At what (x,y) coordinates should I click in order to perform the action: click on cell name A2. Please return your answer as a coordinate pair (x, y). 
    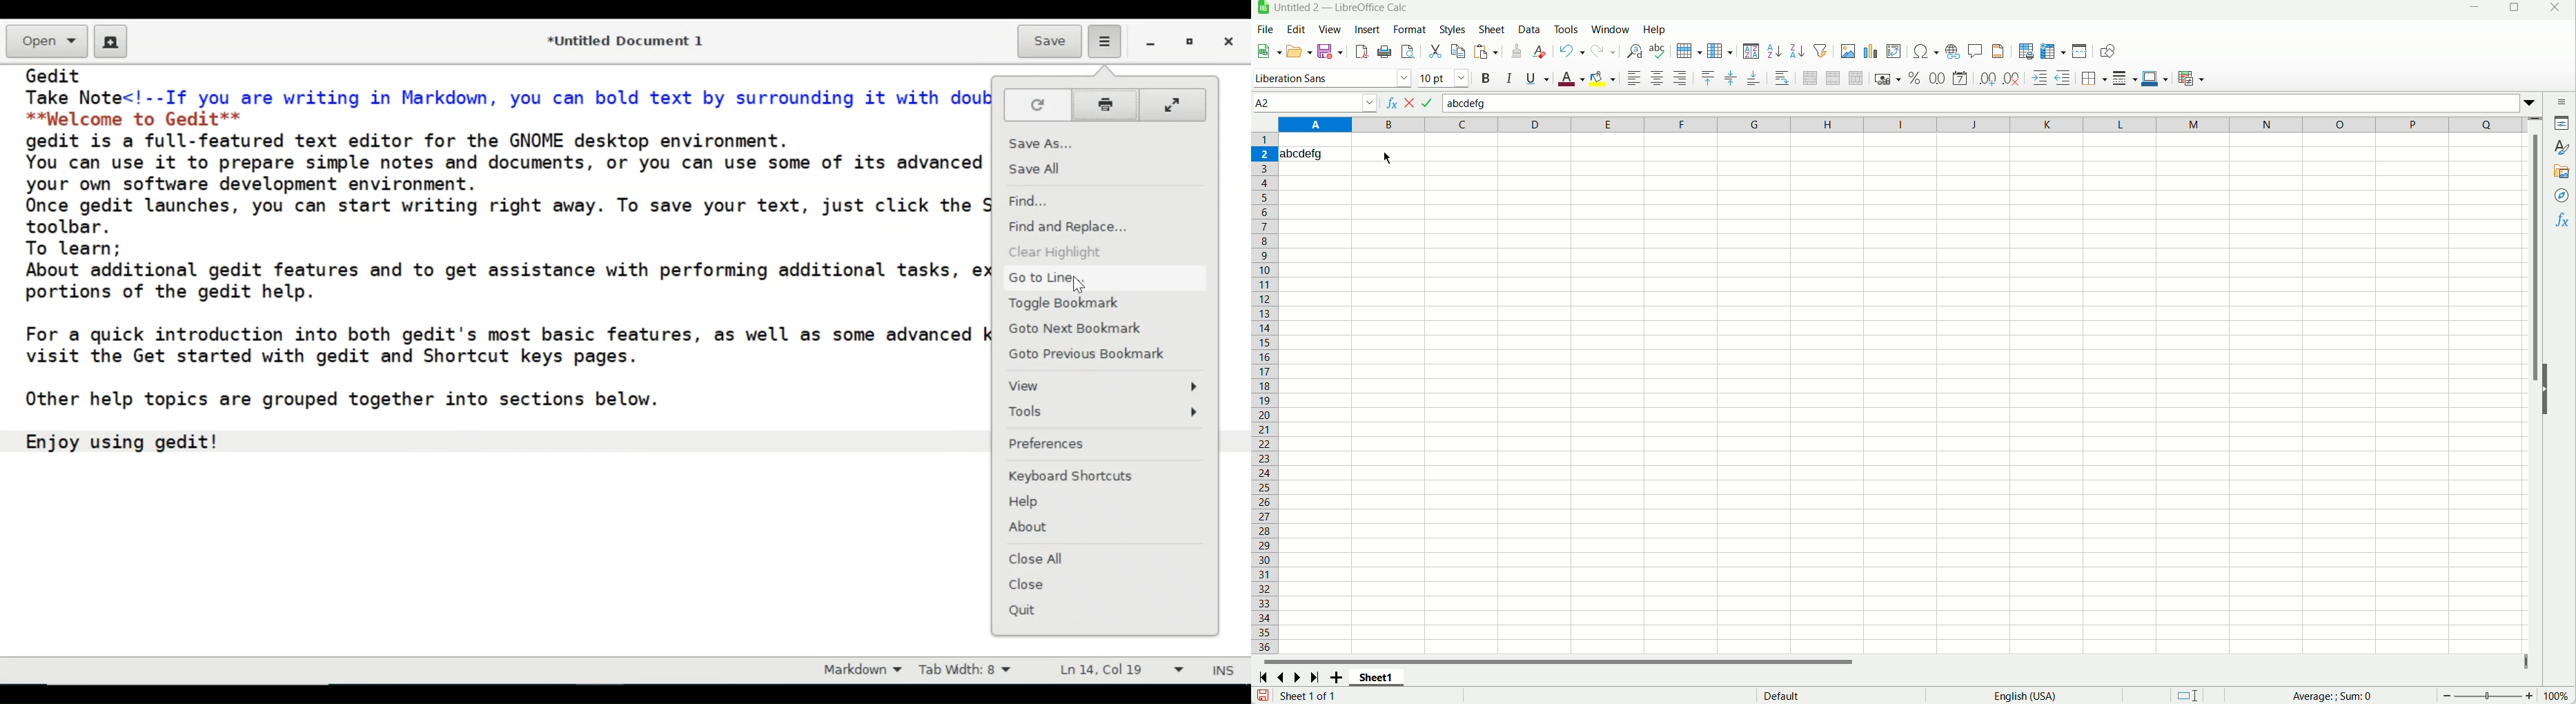
    Looking at the image, I should click on (1315, 101).